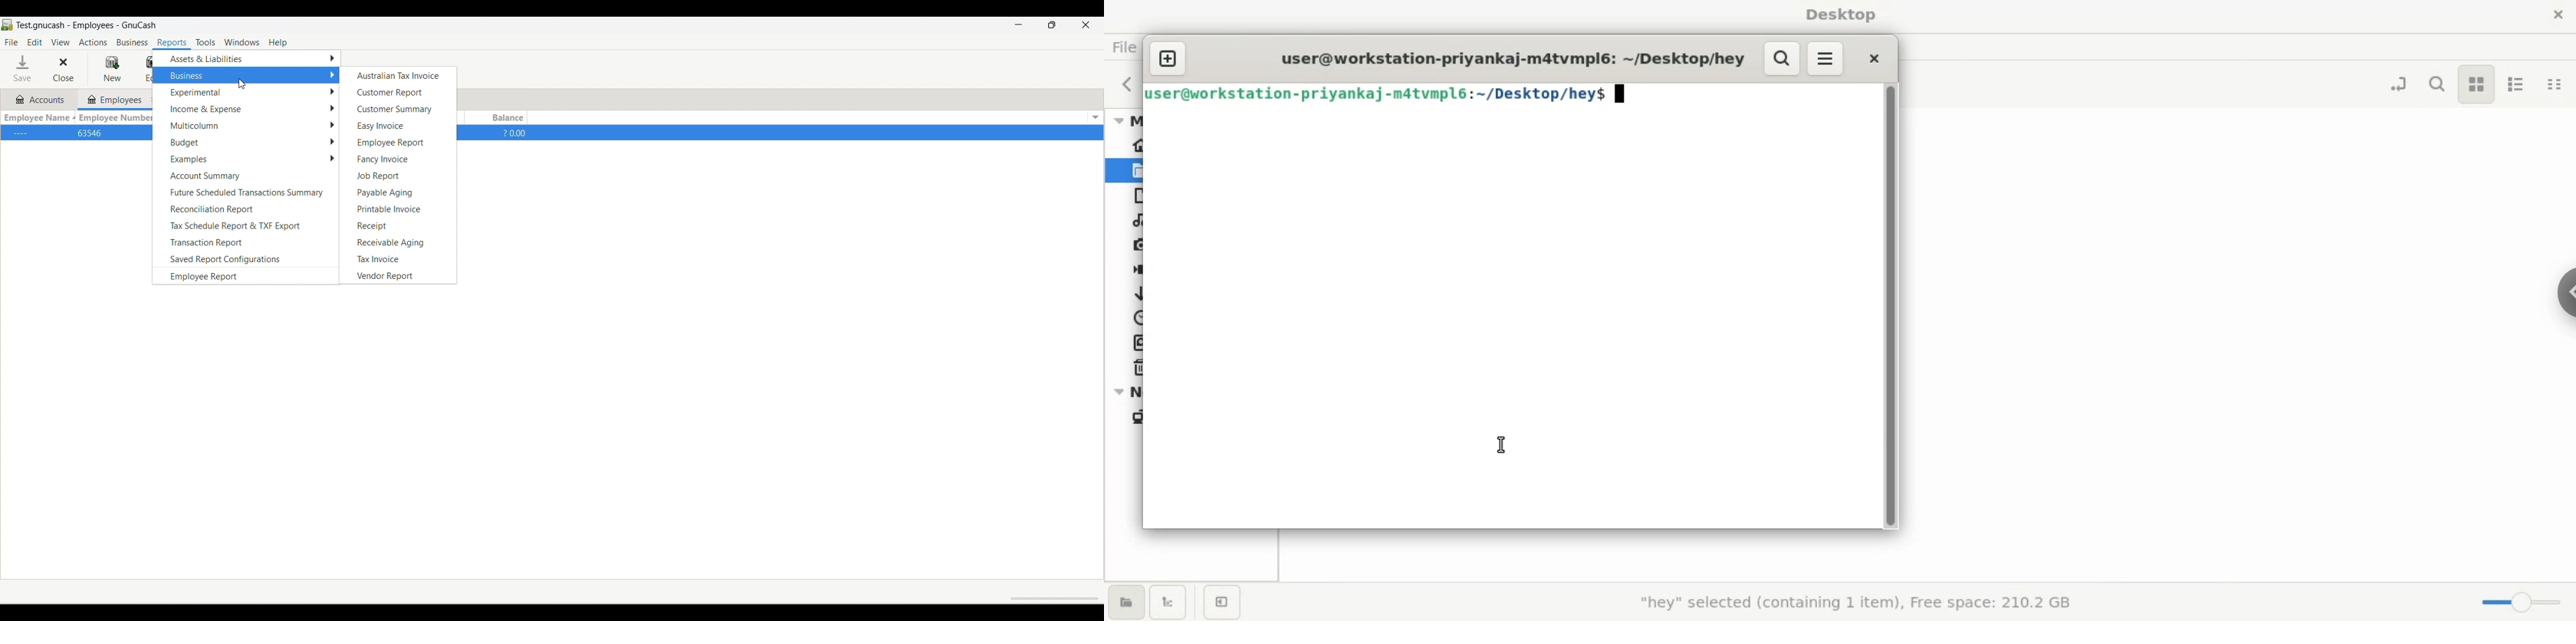 Image resolution: width=2576 pixels, height=644 pixels. I want to click on Vendor report, so click(398, 276).